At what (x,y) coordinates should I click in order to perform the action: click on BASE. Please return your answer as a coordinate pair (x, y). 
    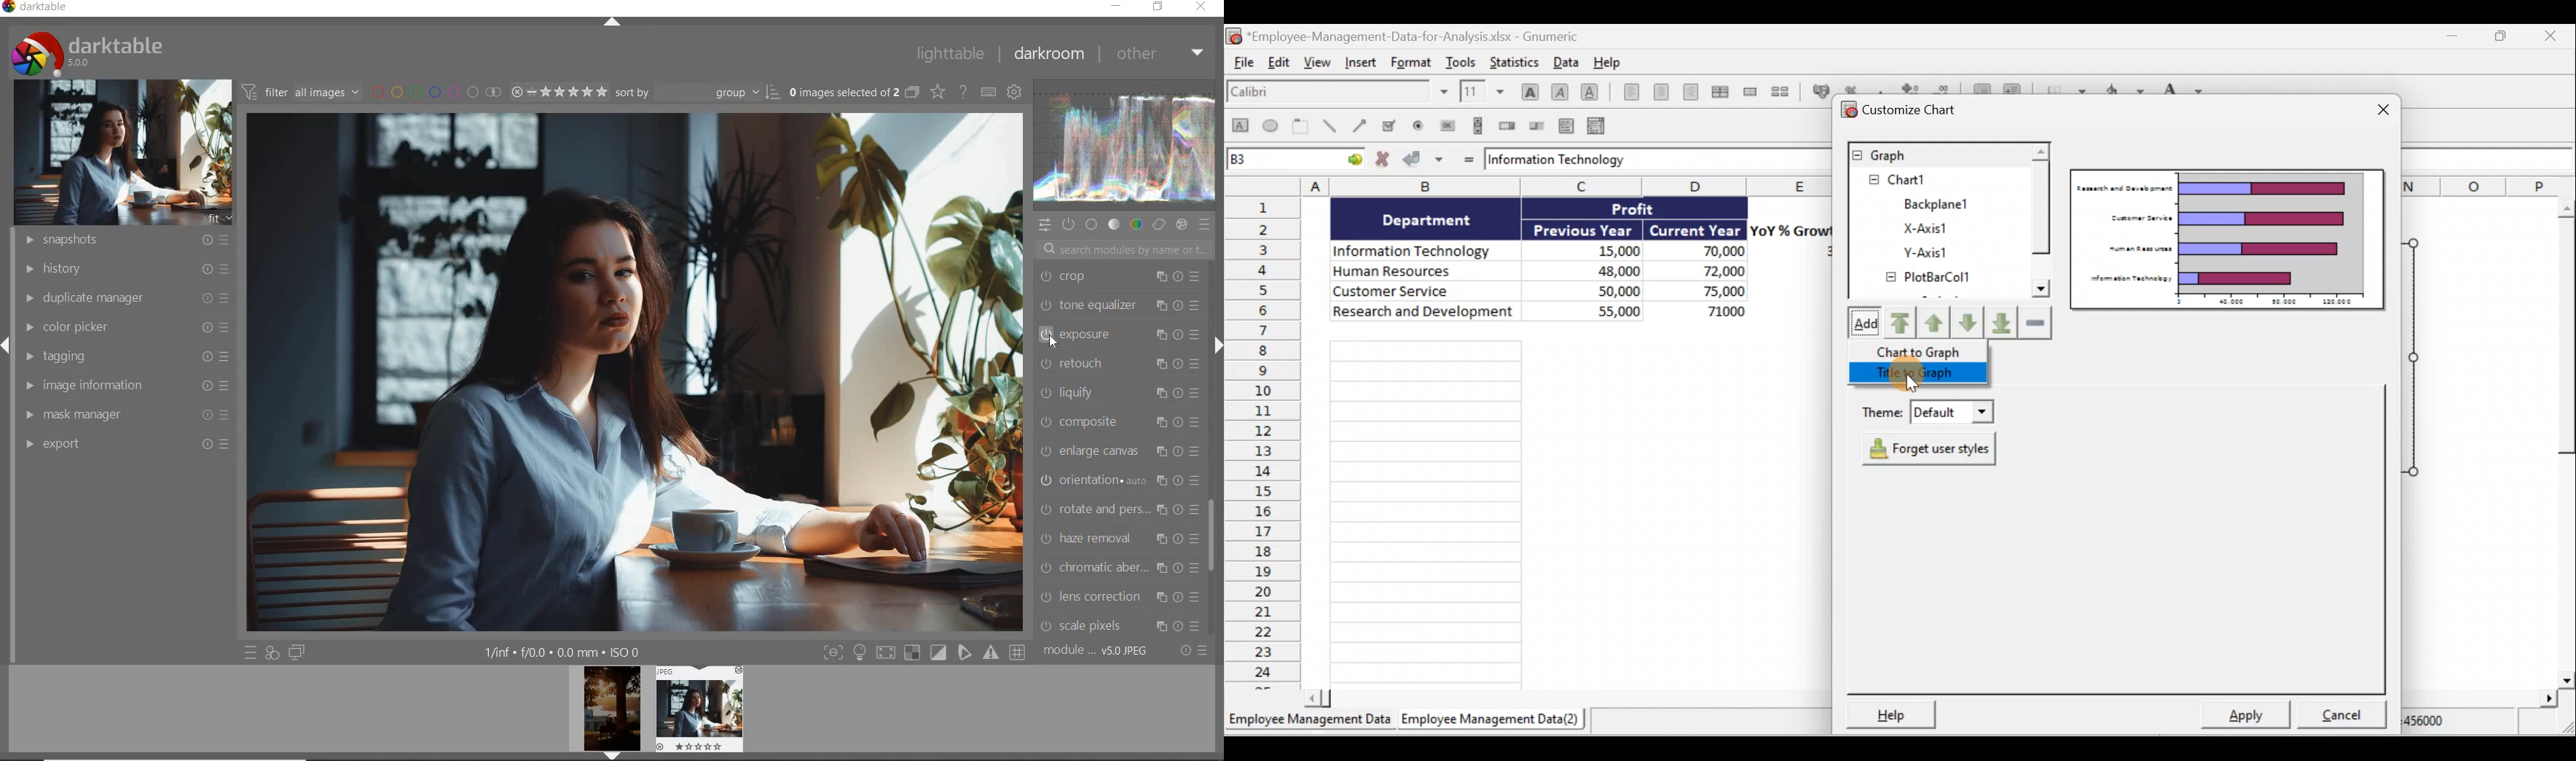
    Looking at the image, I should click on (1091, 225).